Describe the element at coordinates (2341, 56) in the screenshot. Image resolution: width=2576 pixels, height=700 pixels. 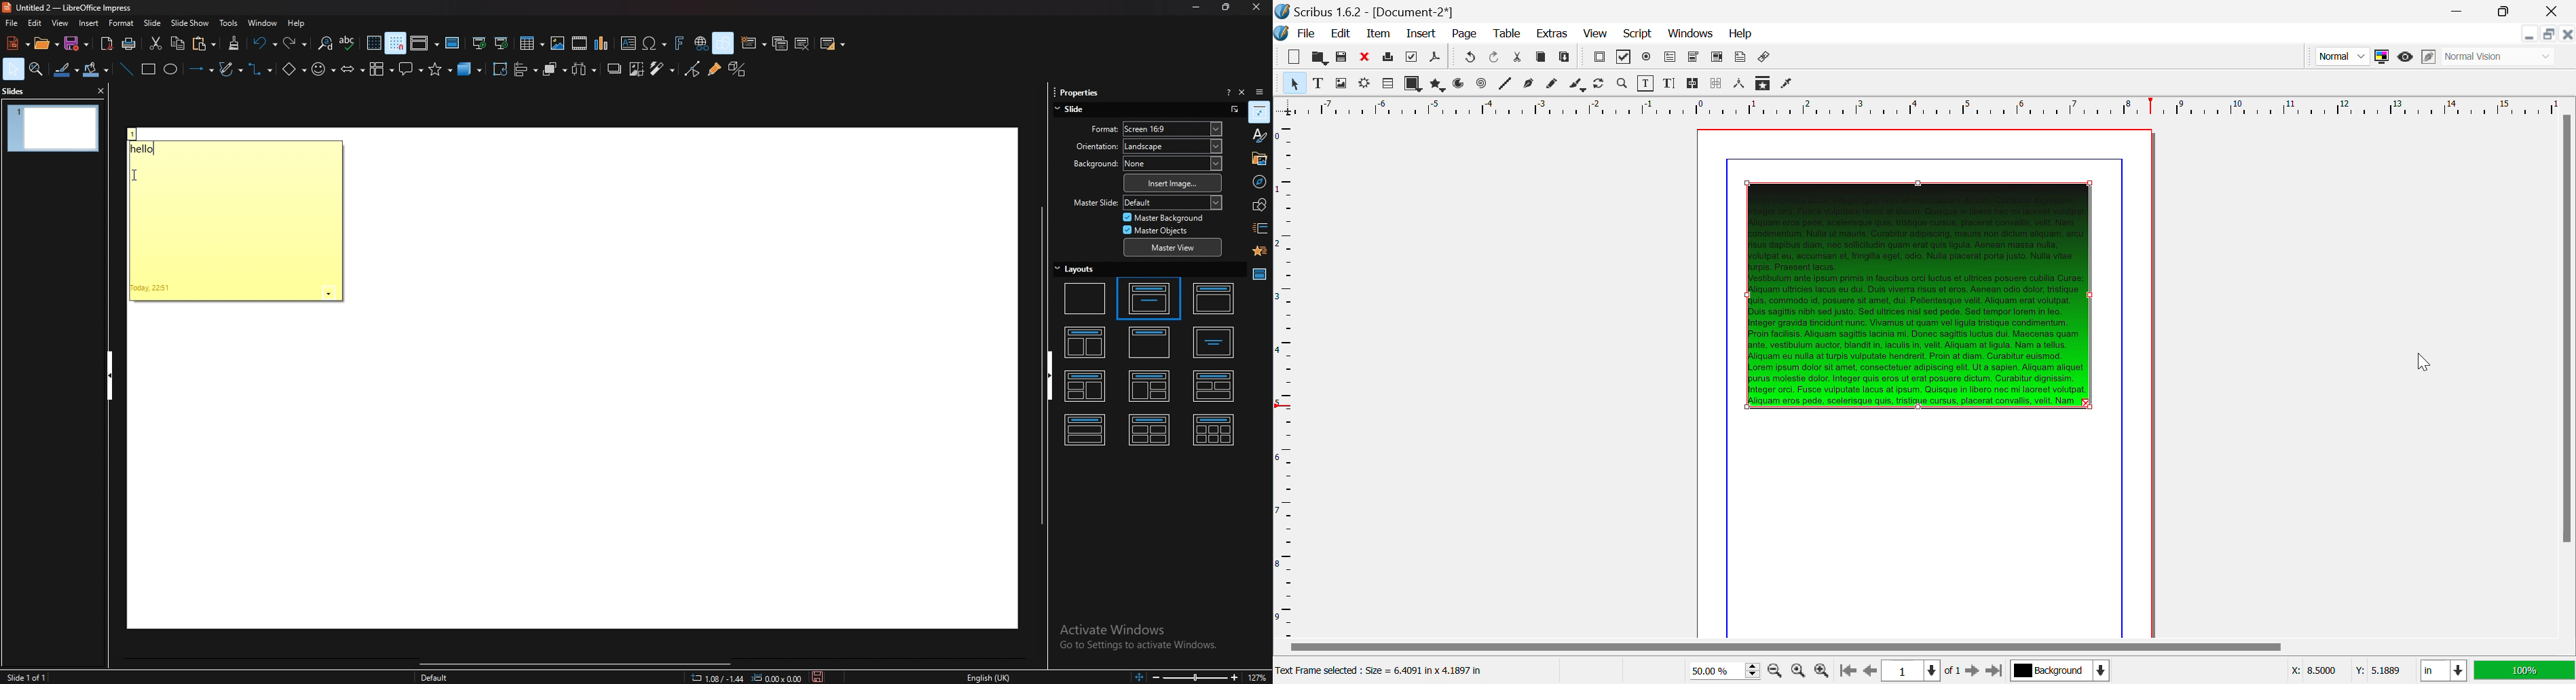
I see `Preview Mode` at that location.